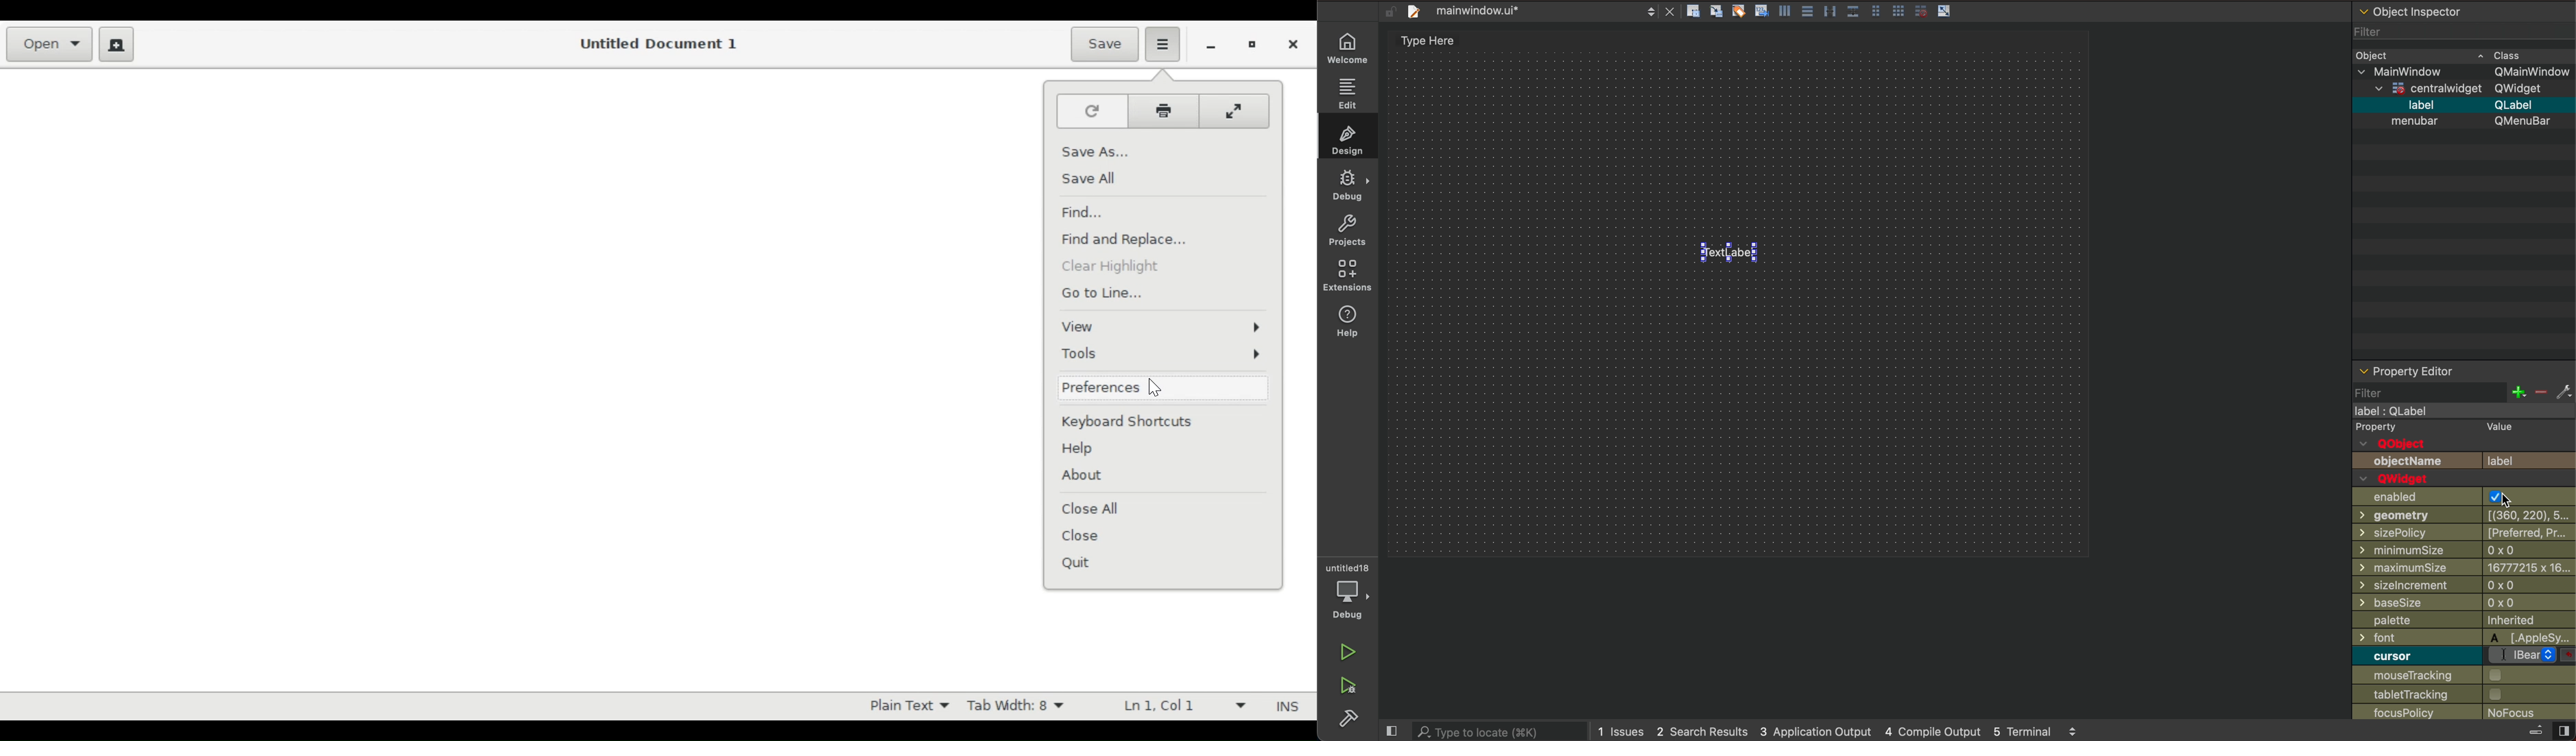 The width and height of the screenshot is (2576, 756). What do you see at coordinates (1130, 422) in the screenshot?
I see `Keyboard Shortcut` at bounding box center [1130, 422].